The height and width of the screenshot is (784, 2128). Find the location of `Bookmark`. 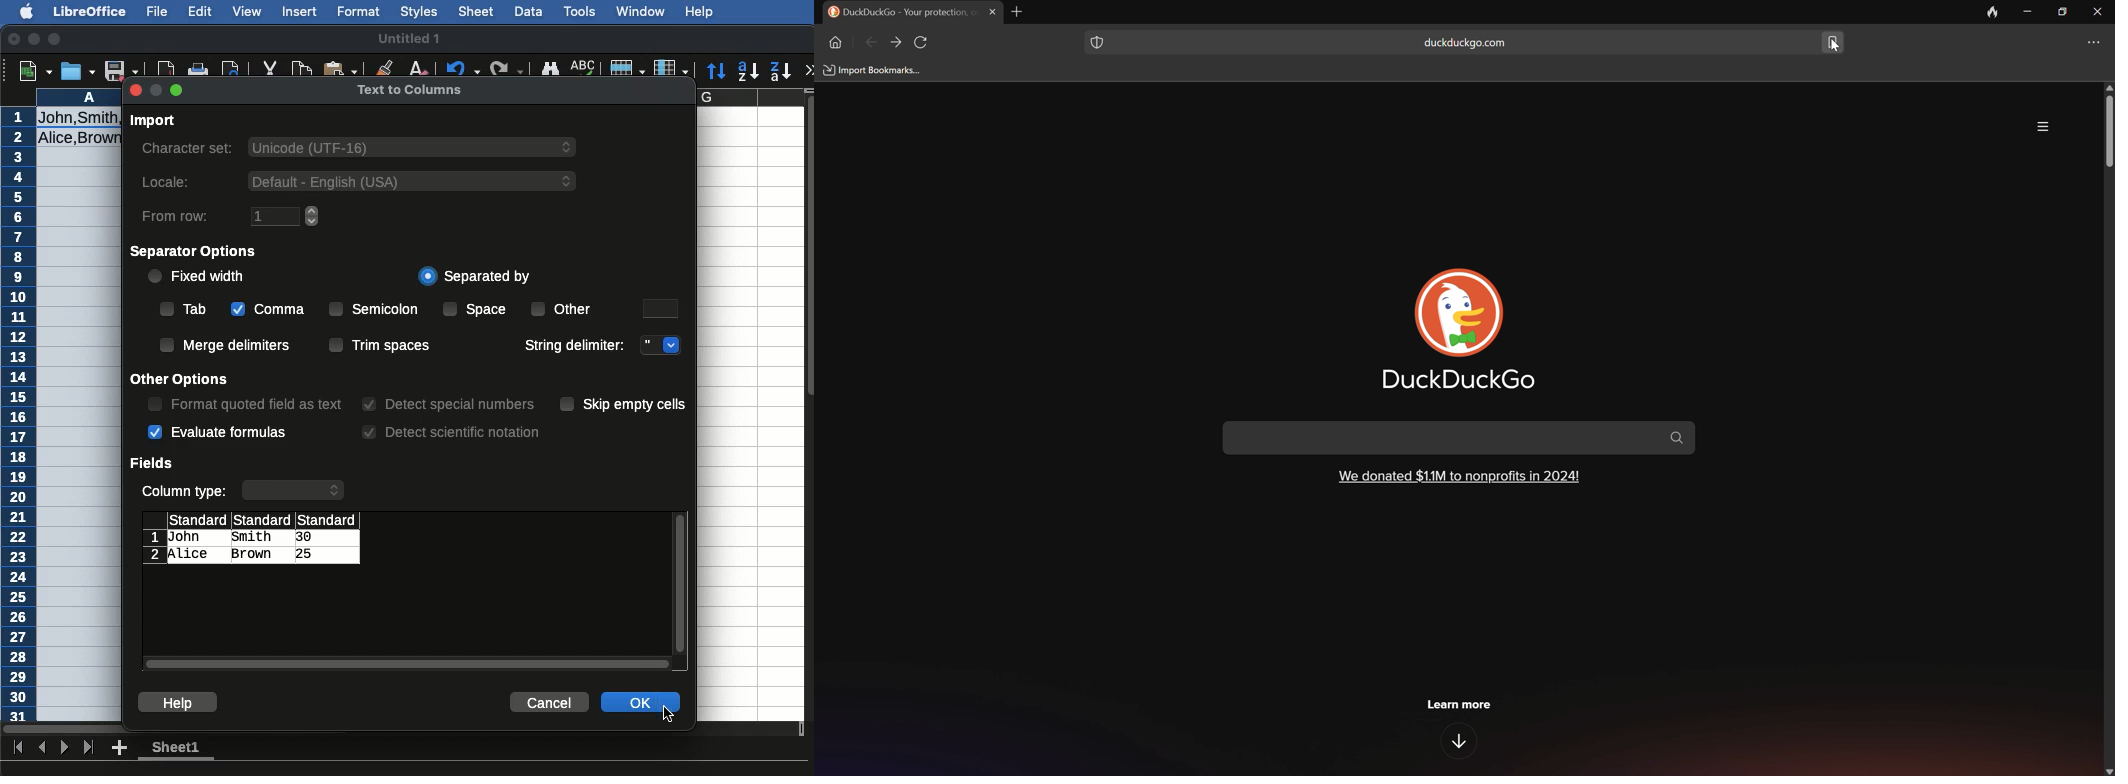

Bookmark is located at coordinates (1835, 42).